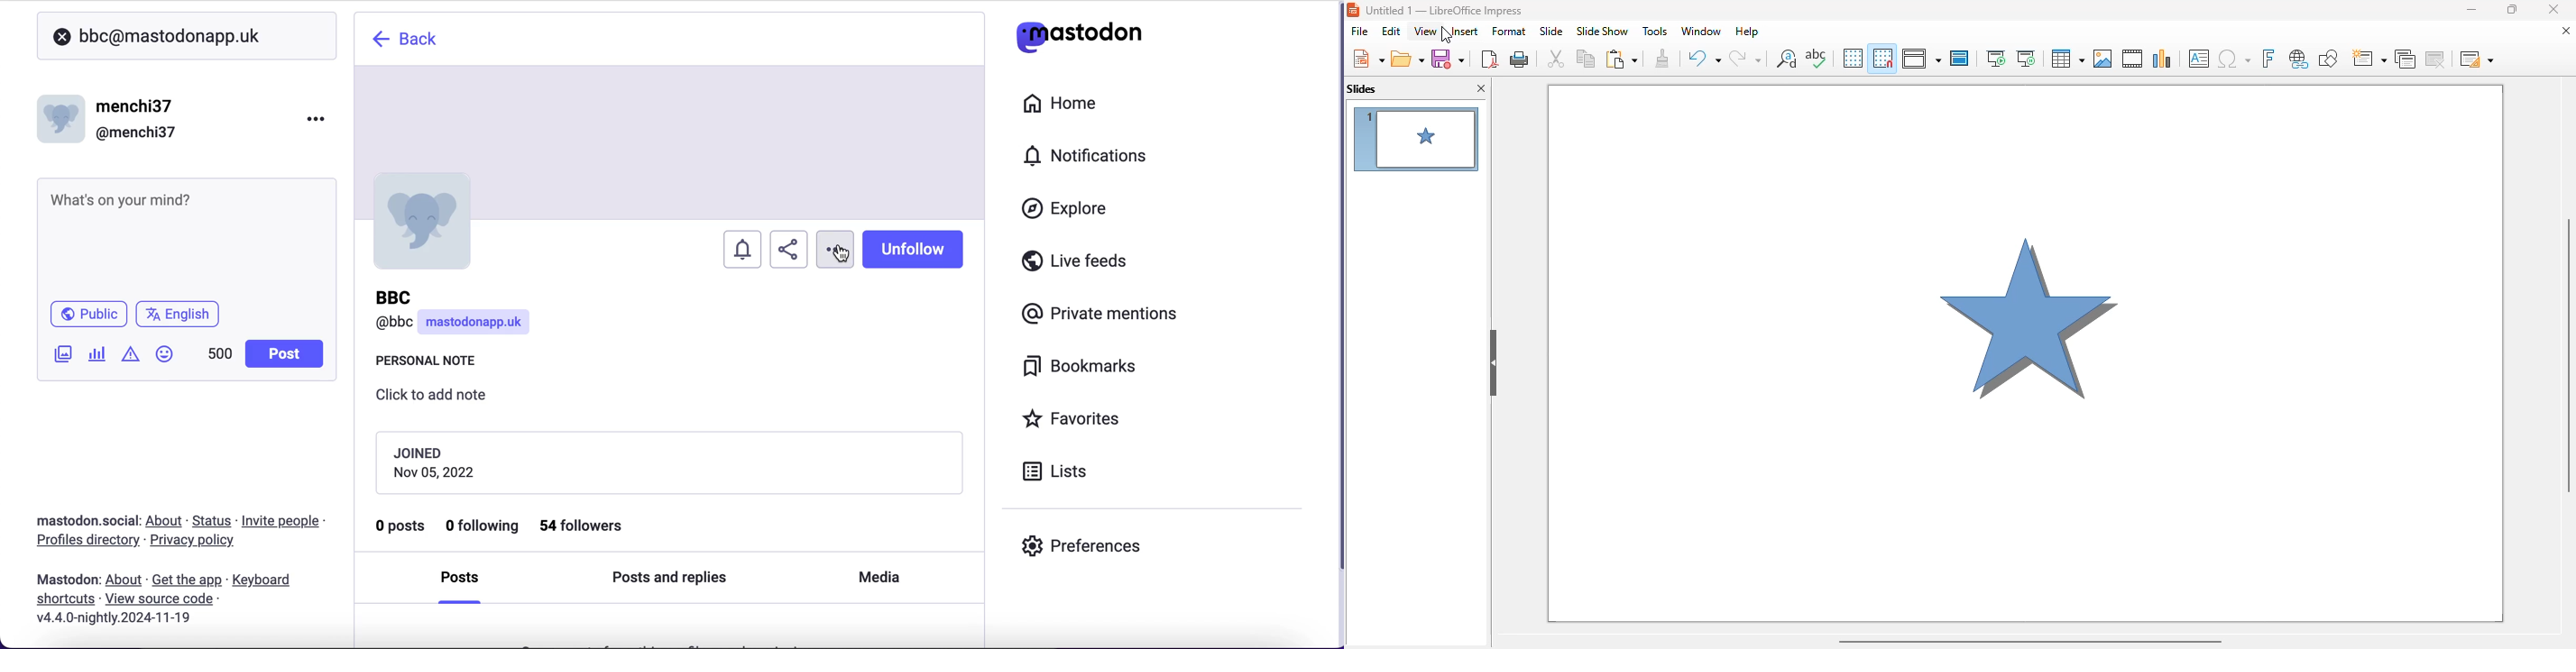  I want to click on preferences, so click(1082, 545).